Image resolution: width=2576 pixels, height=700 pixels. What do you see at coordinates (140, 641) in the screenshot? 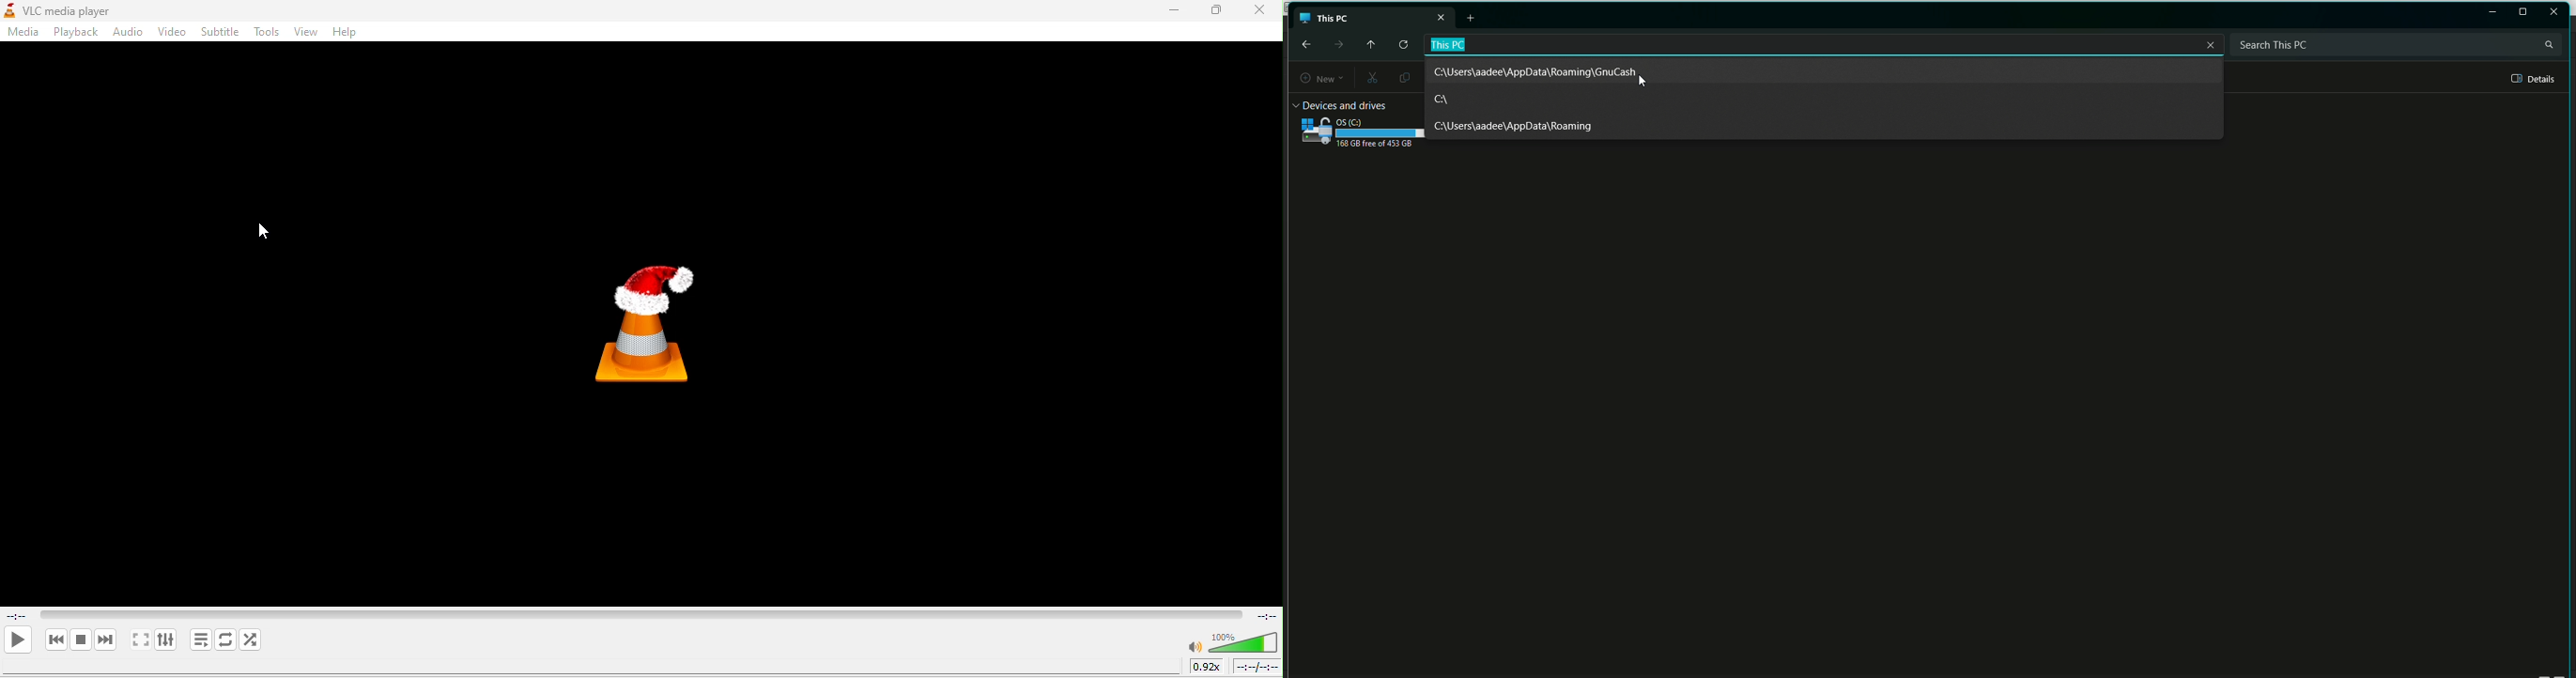
I see `toggle the video in  fullscreen` at bounding box center [140, 641].